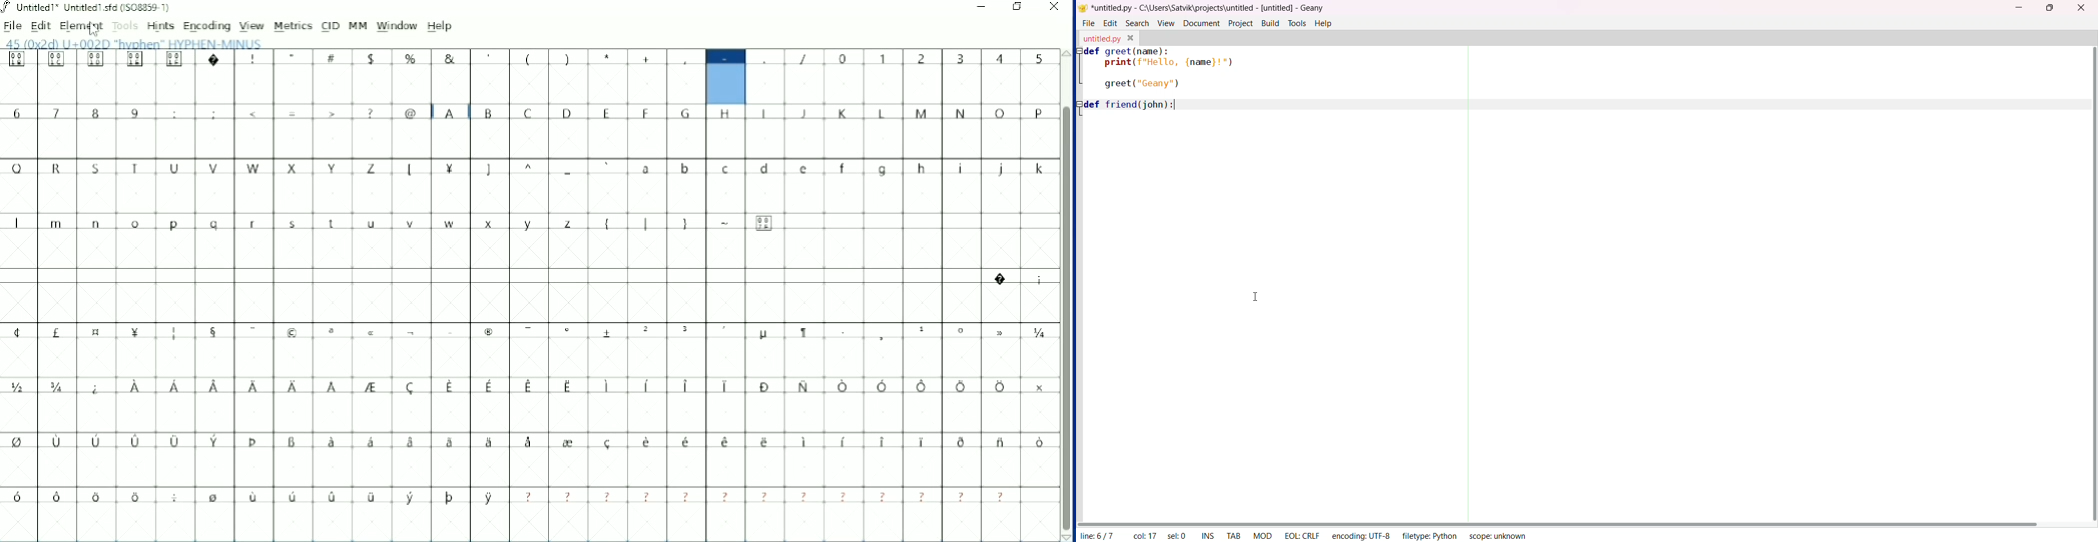 Image resolution: width=2100 pixels, height=560 pixels. What do you see at coordinates (89, 8) in the screenshot?
I see `Title ` at bounding box center [89, 8].